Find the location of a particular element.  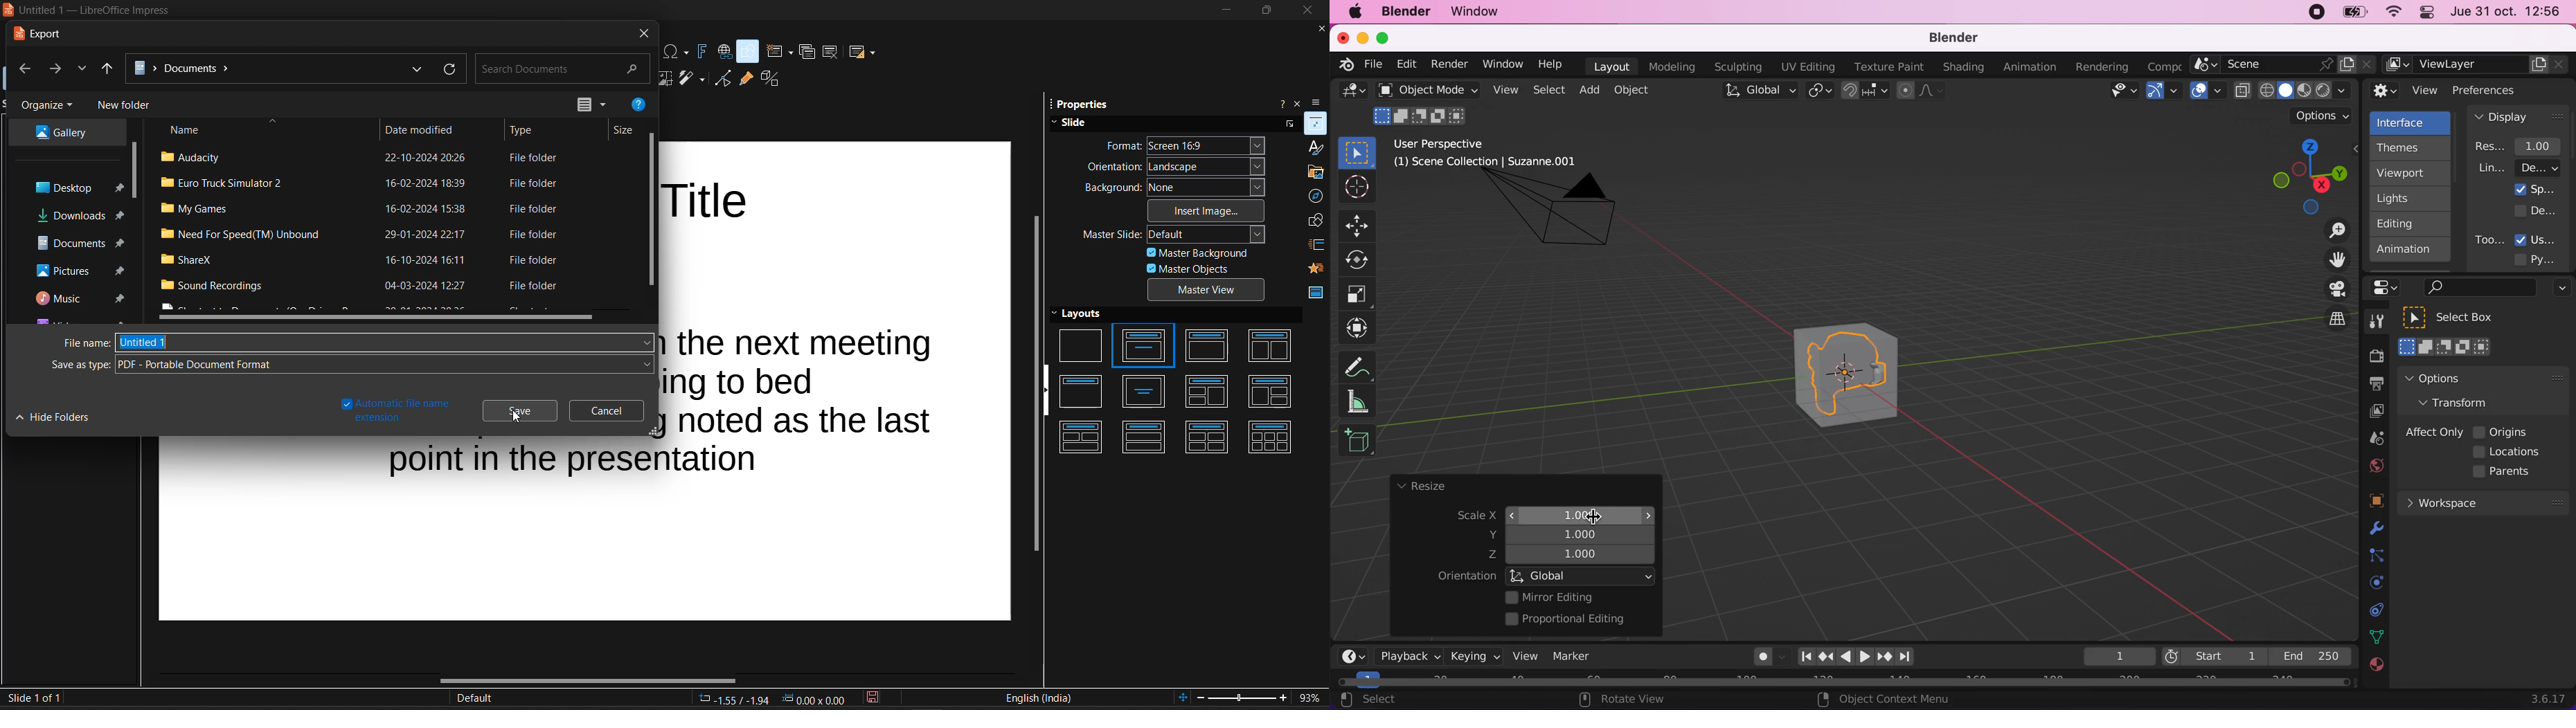

options is located at coordinates (2460, 378).